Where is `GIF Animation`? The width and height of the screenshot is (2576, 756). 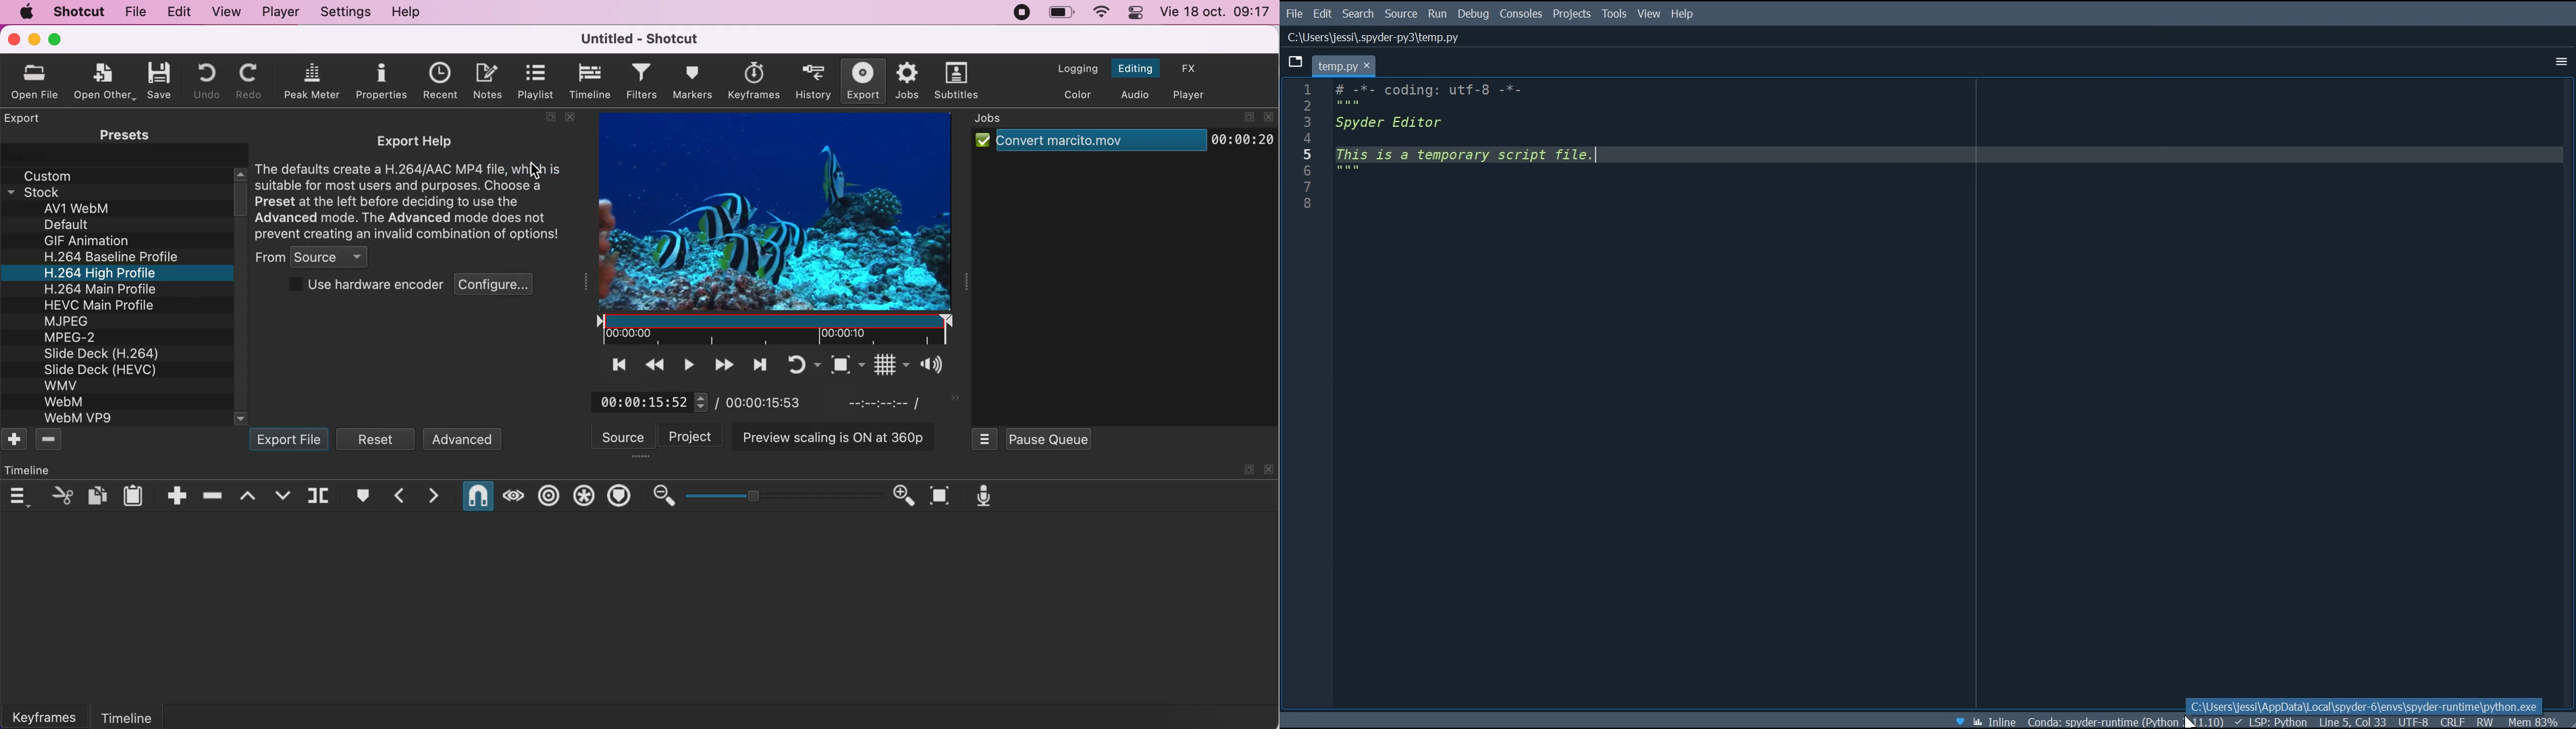 GIF Animation is located at coordinates (86, 241).